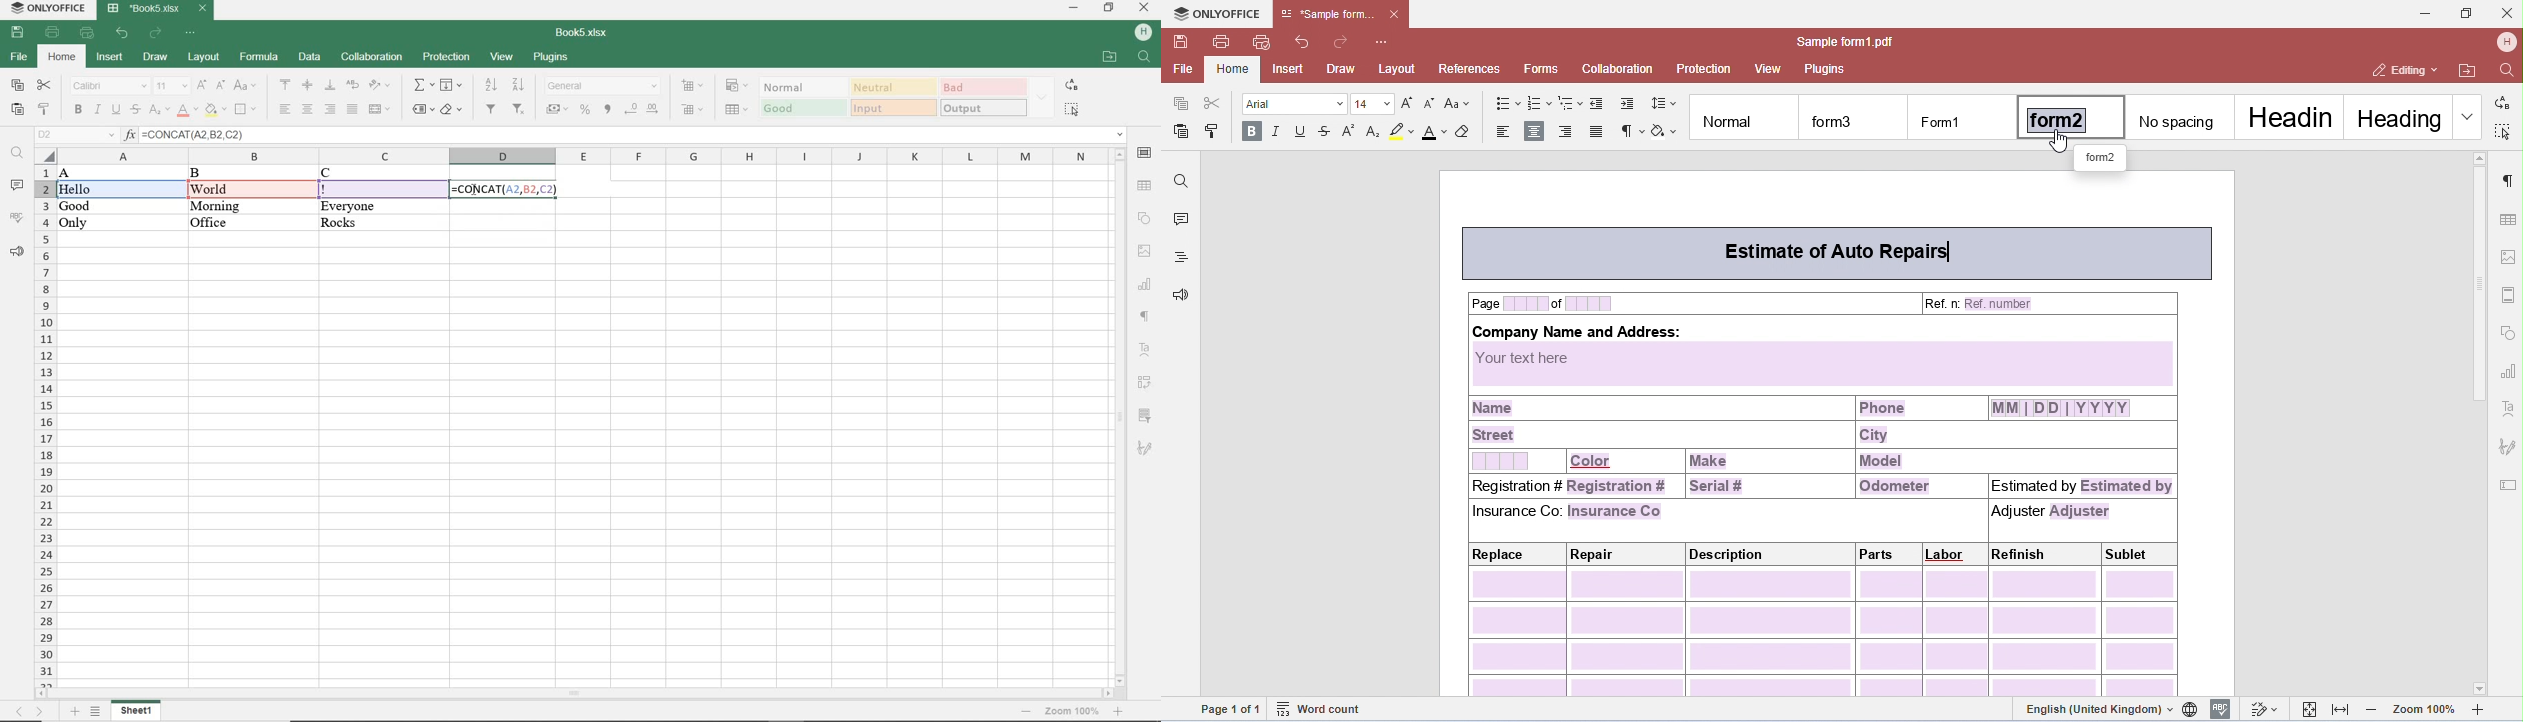  I want to click on COMMENTS, so click(16, 187).